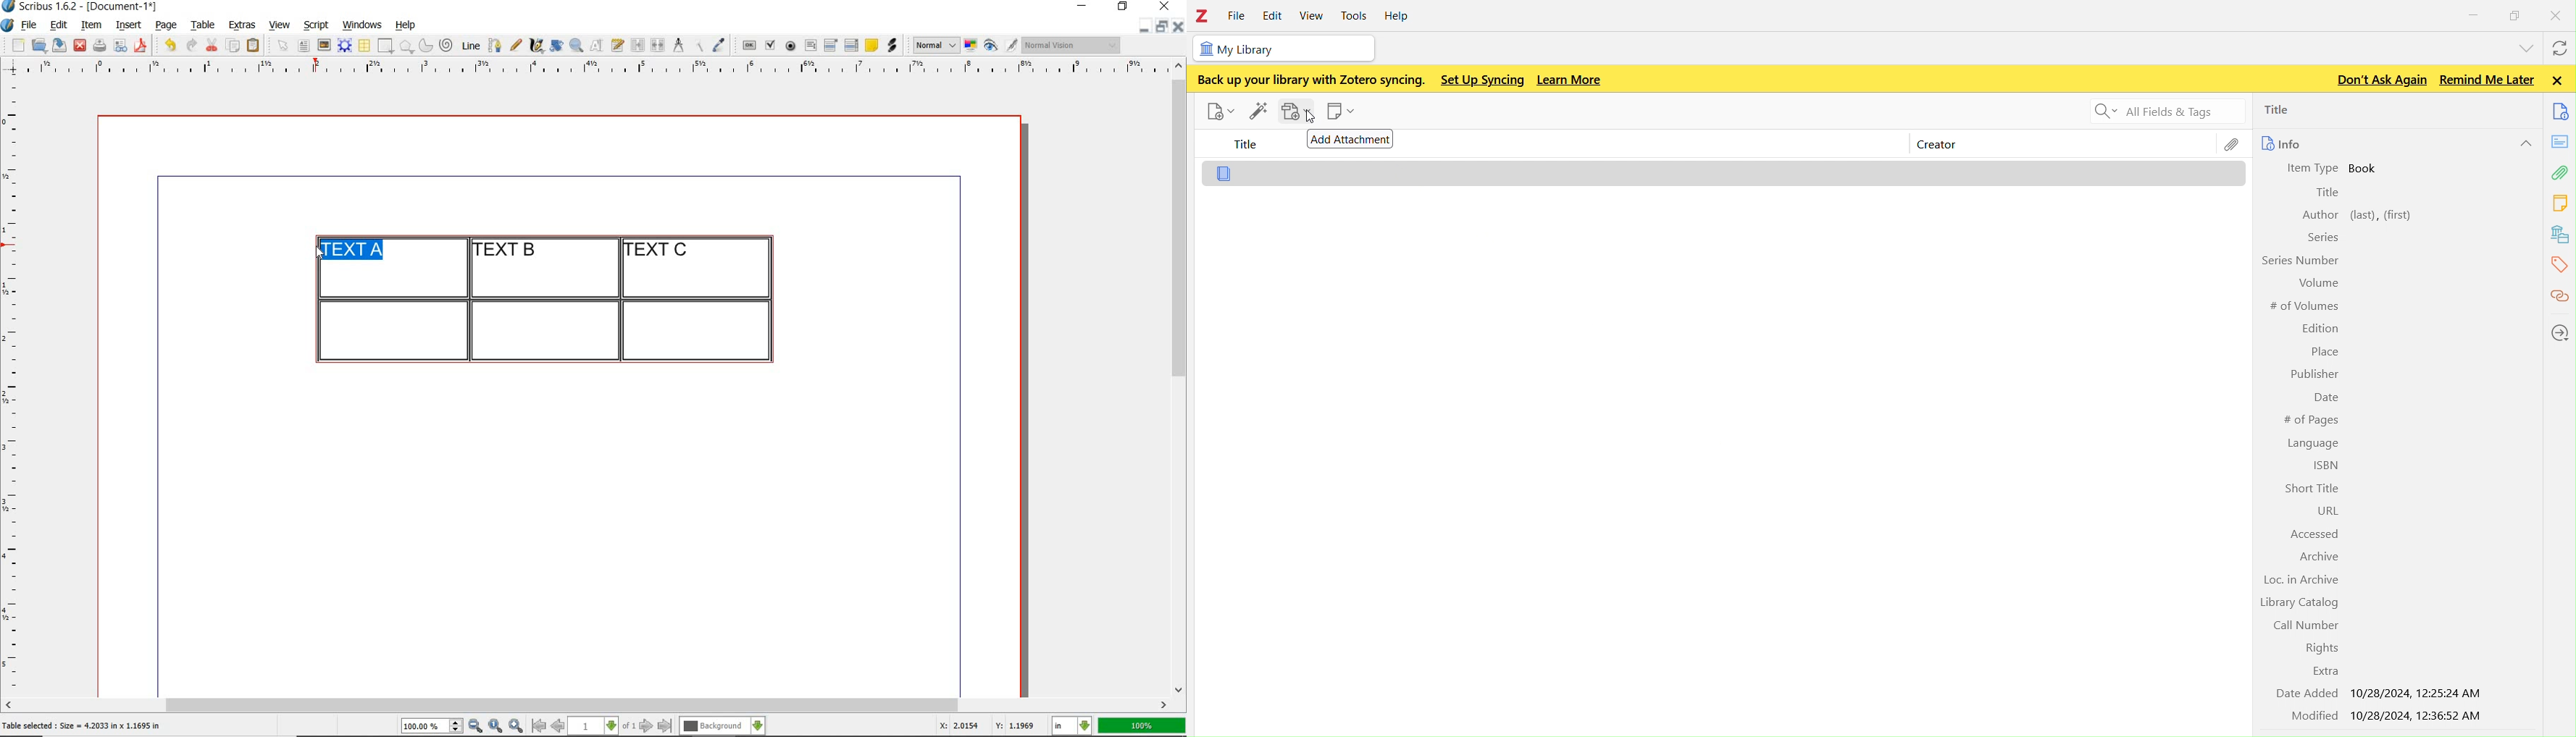  Describe the element at coordinates (80, 46) in the screenshot. I see `close` at that location.